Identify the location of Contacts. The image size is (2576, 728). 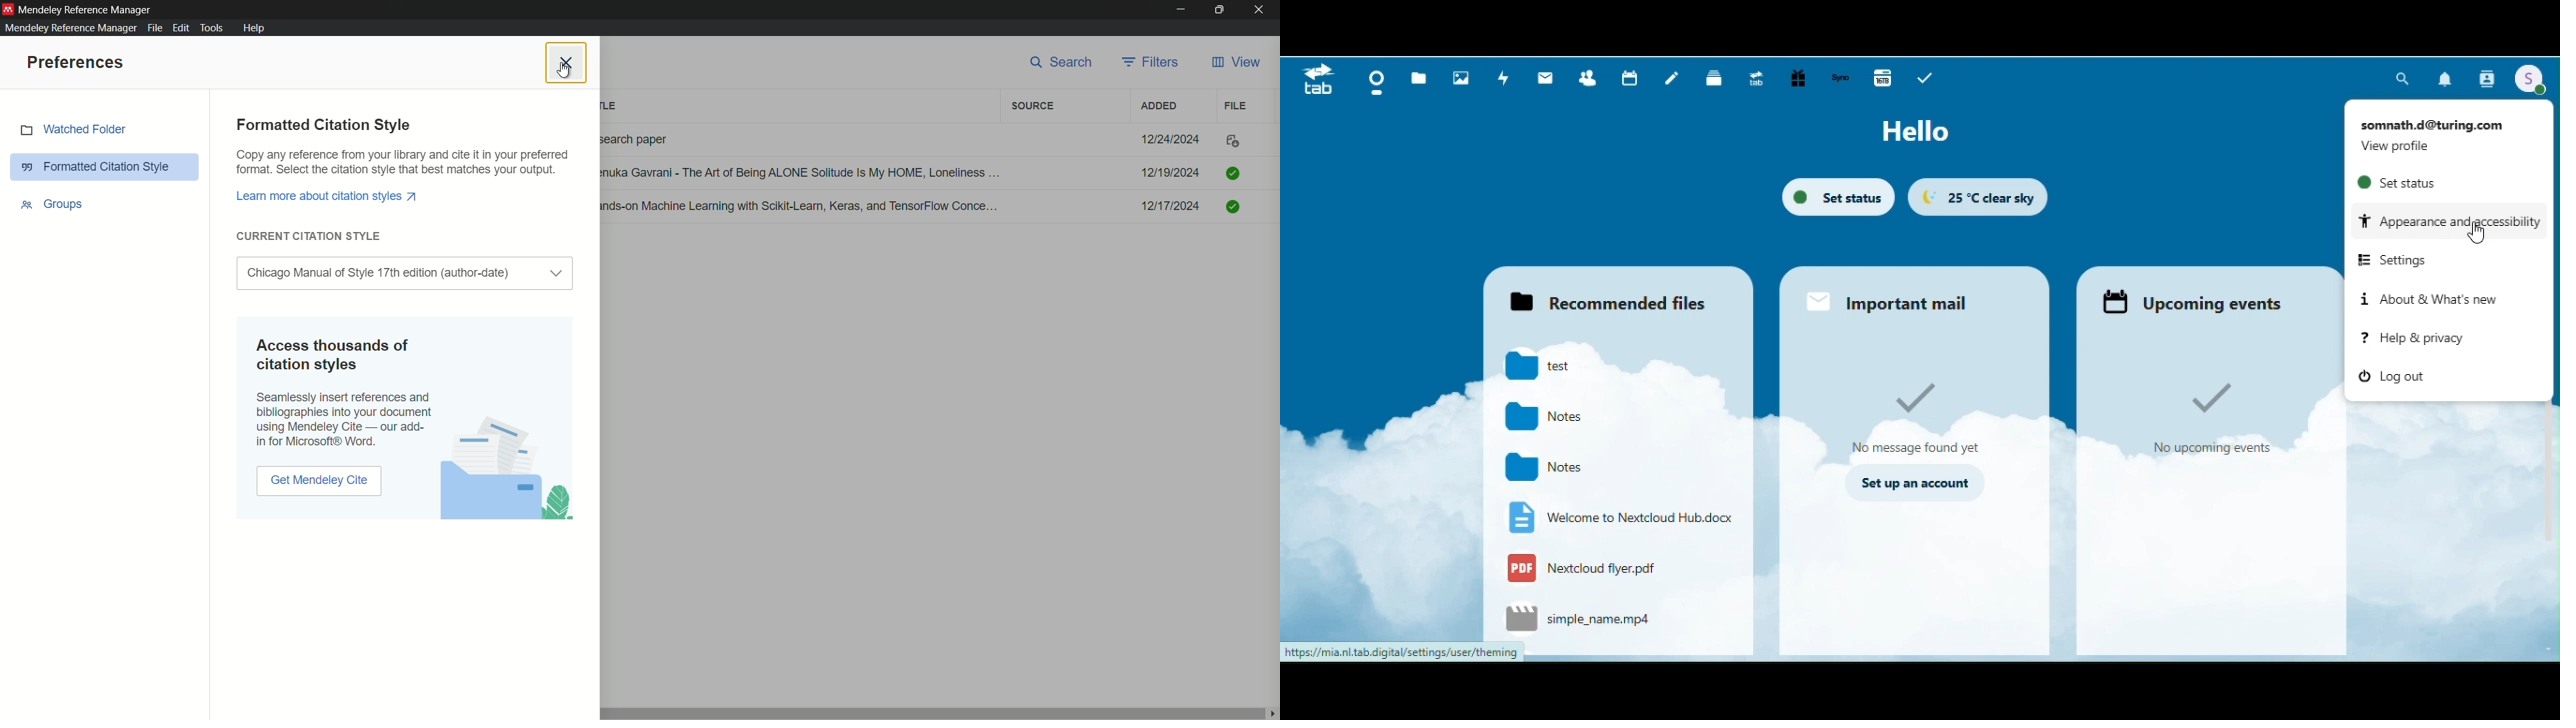
(2487, 78).